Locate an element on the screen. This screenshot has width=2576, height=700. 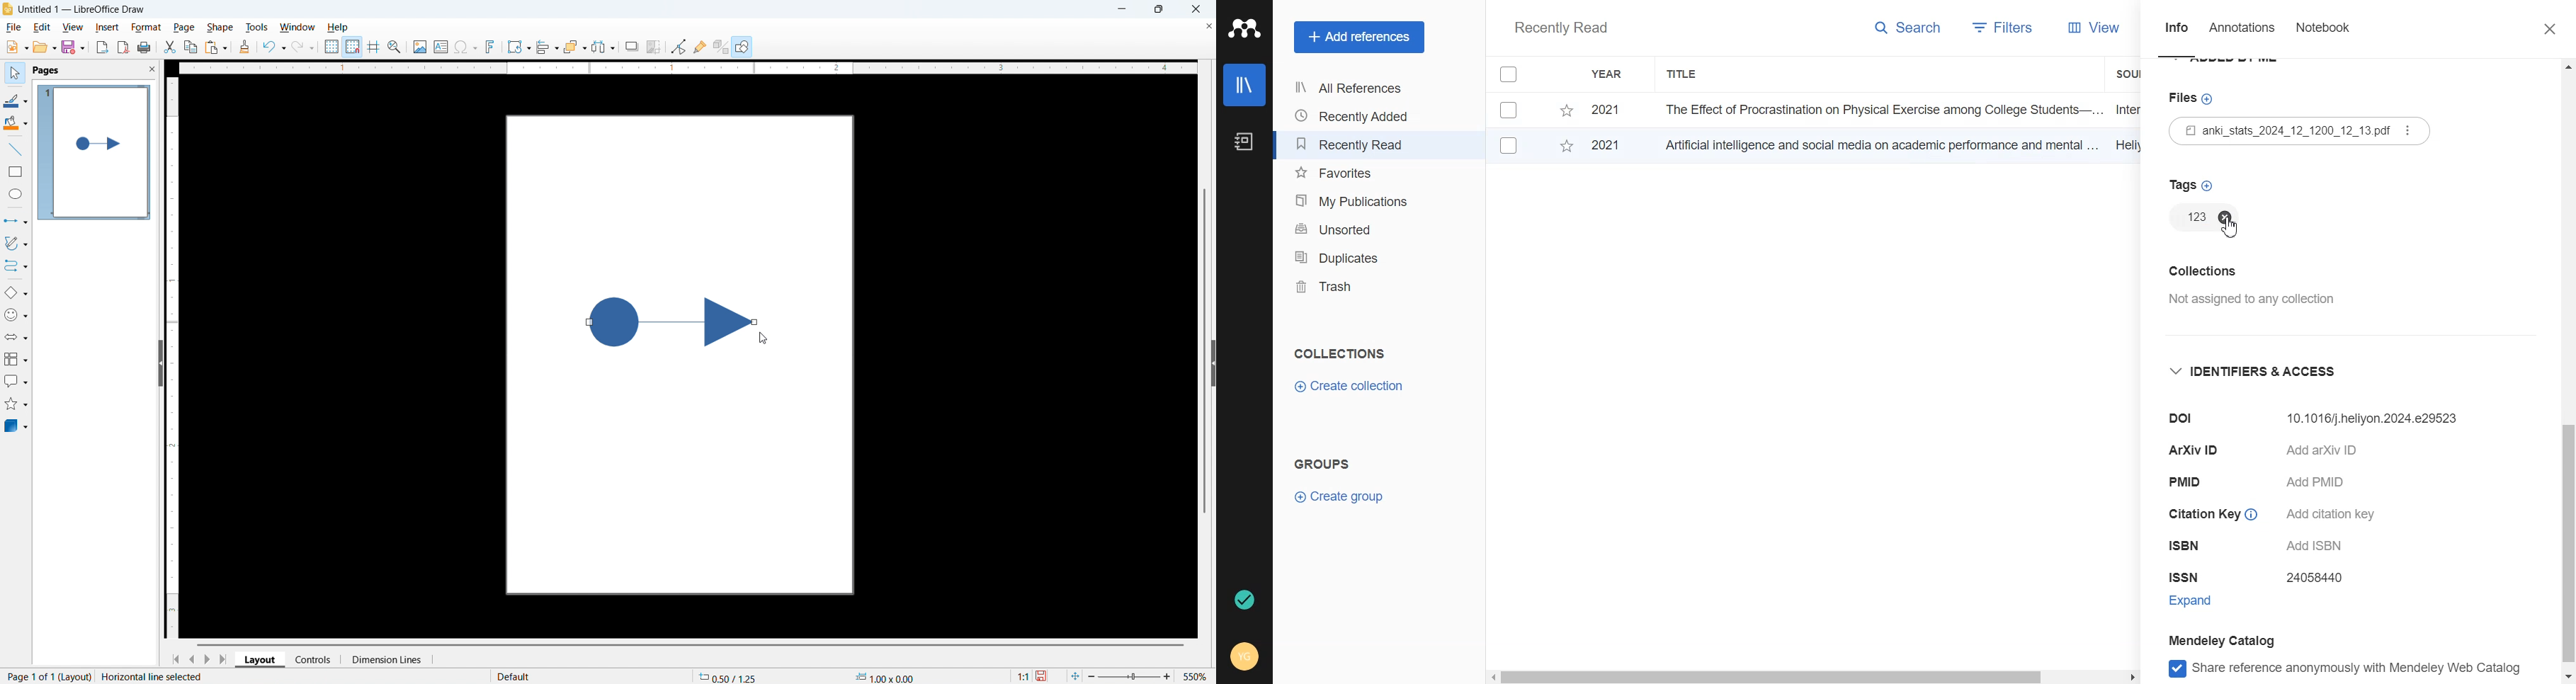
Layout  is located at coordinates (260, 659).